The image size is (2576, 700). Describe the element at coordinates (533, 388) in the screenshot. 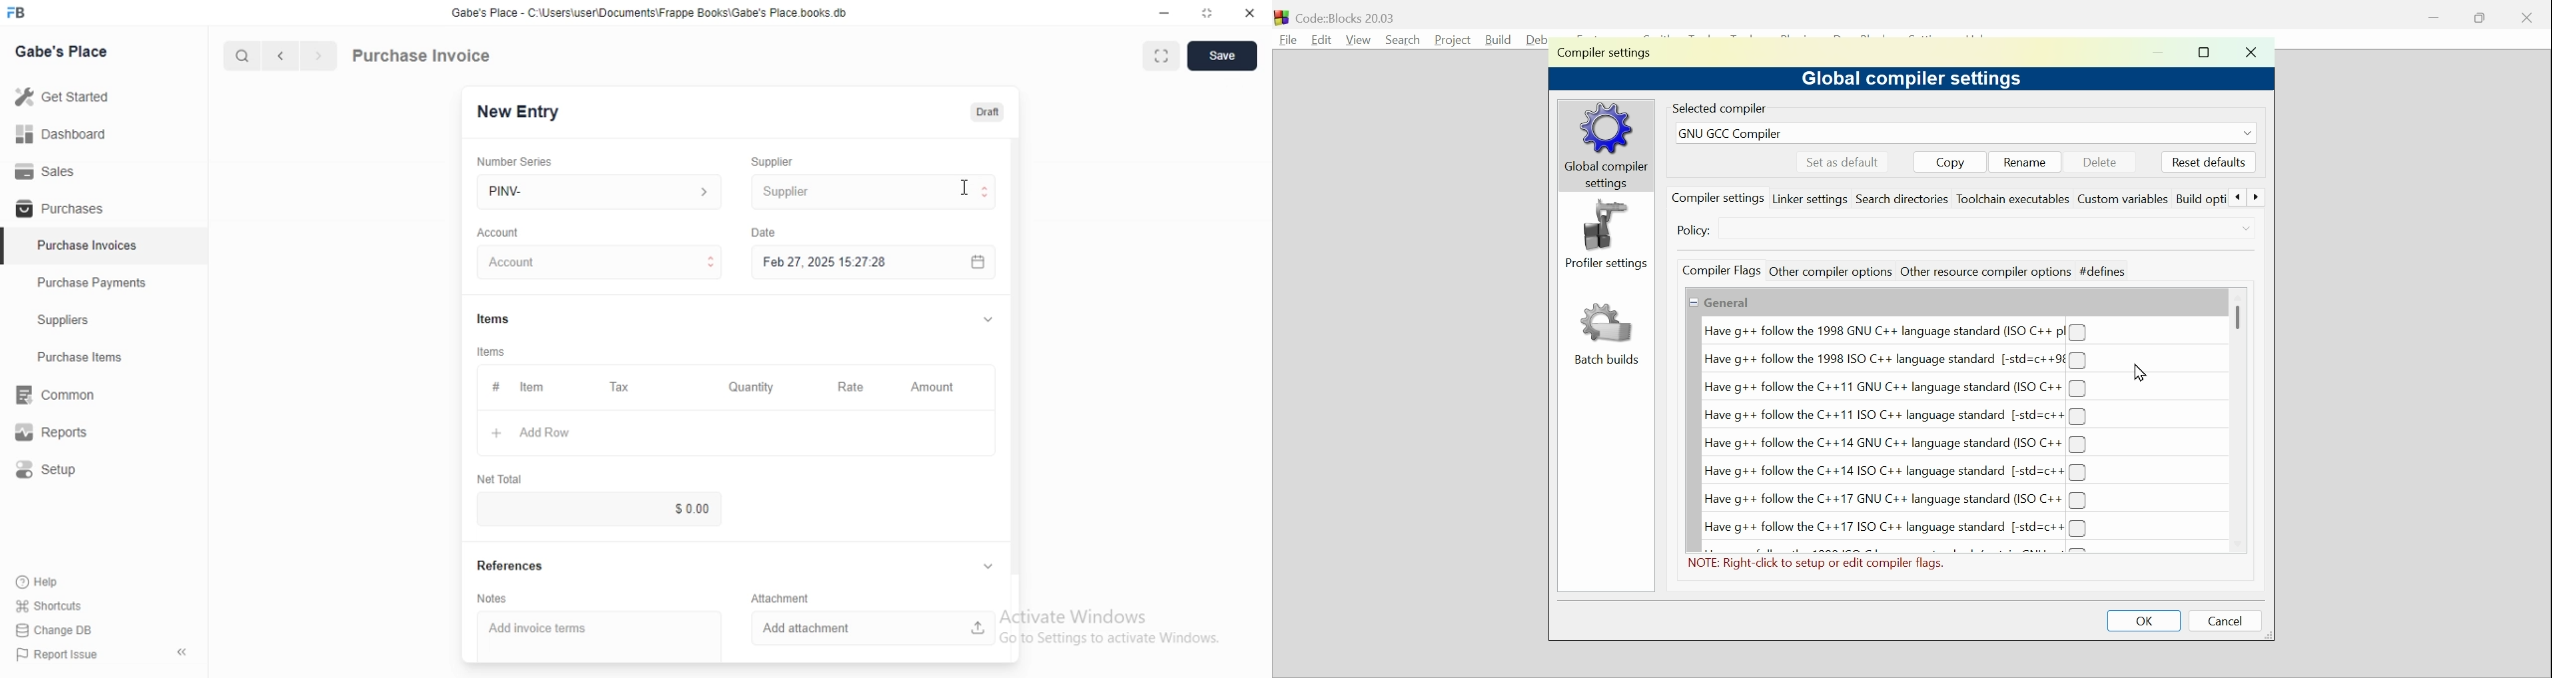

I see `# Item` at that location.